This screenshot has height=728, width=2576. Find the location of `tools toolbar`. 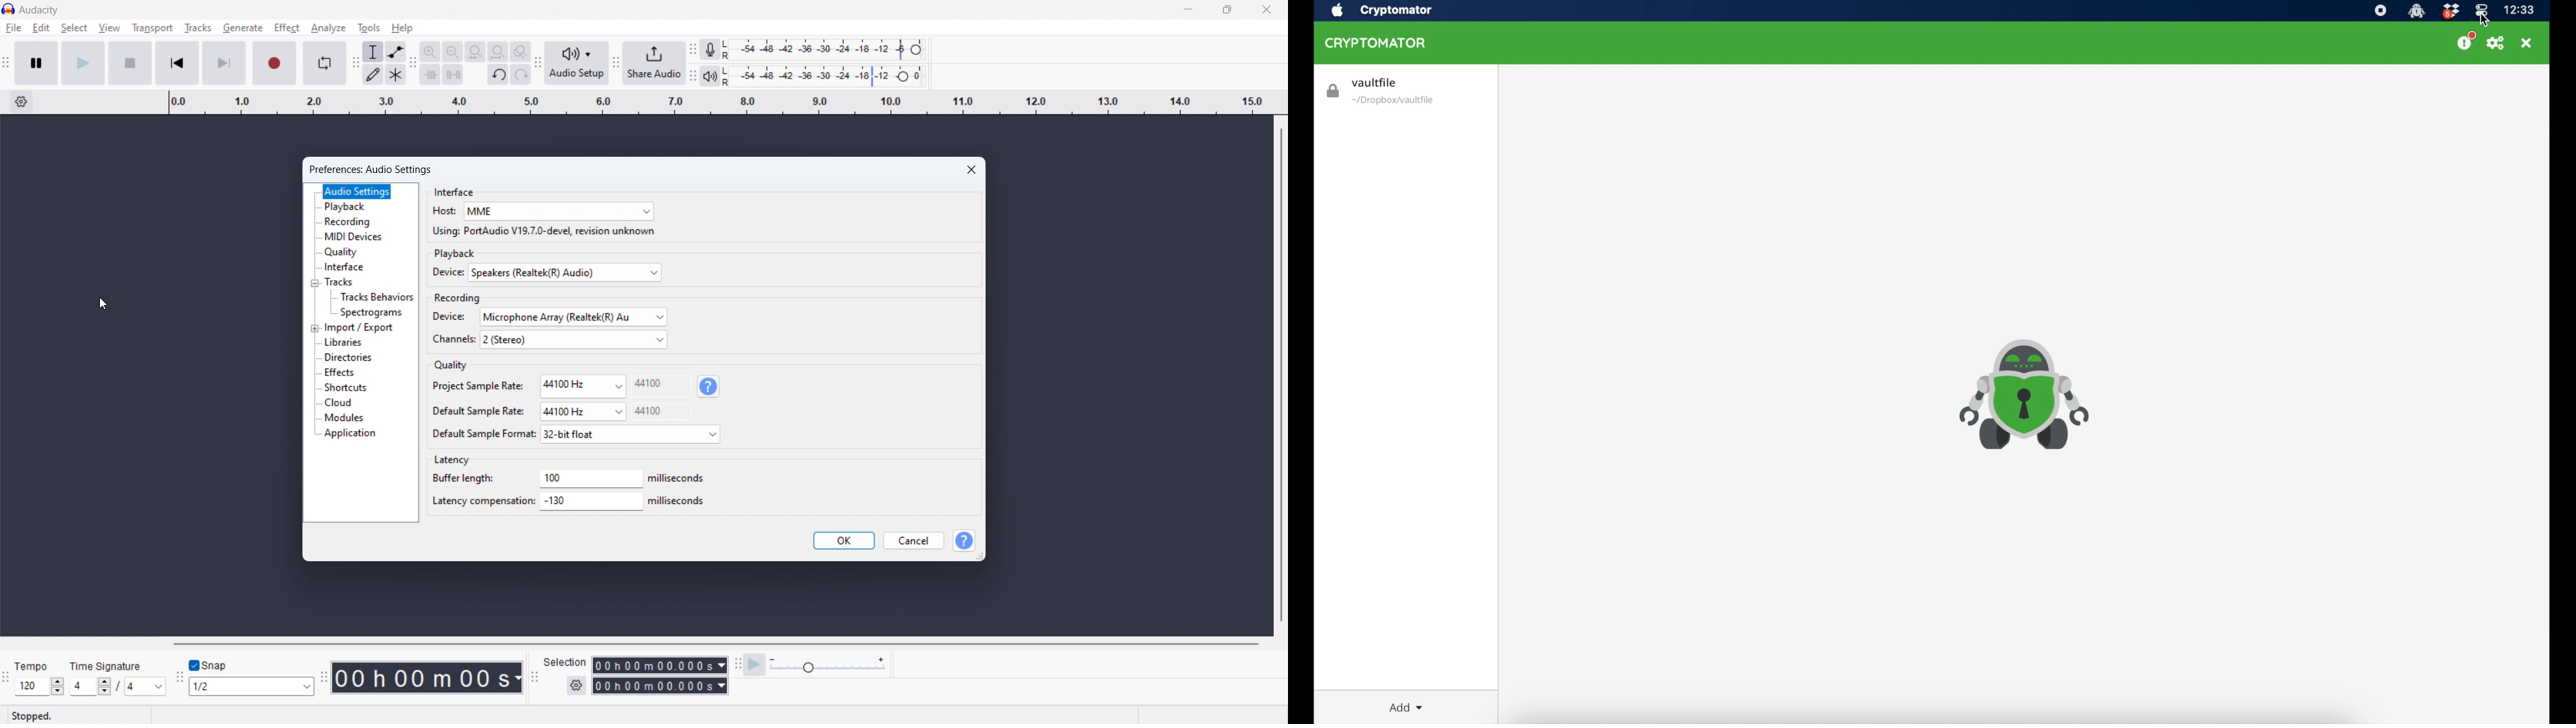

tools toolbar is located at coordinates (356, 63).